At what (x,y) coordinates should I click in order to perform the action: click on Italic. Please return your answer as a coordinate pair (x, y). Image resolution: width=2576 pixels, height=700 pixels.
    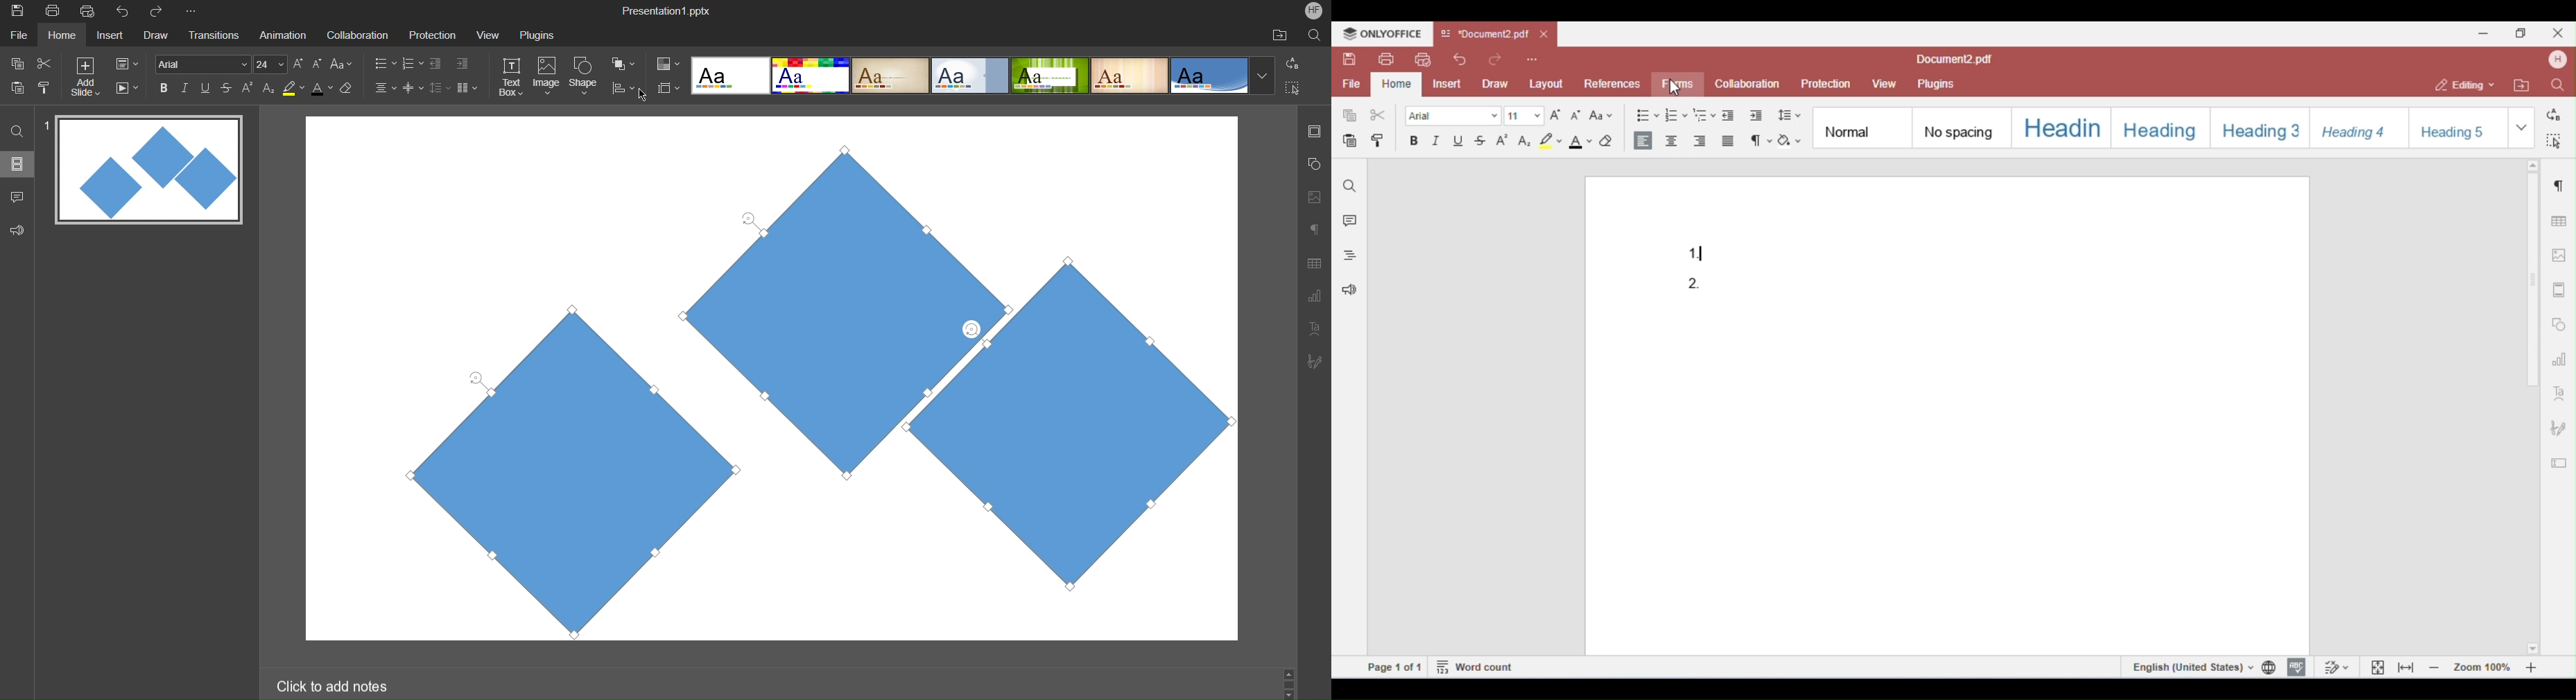
    Looking at the image, I should click on (184, 88).